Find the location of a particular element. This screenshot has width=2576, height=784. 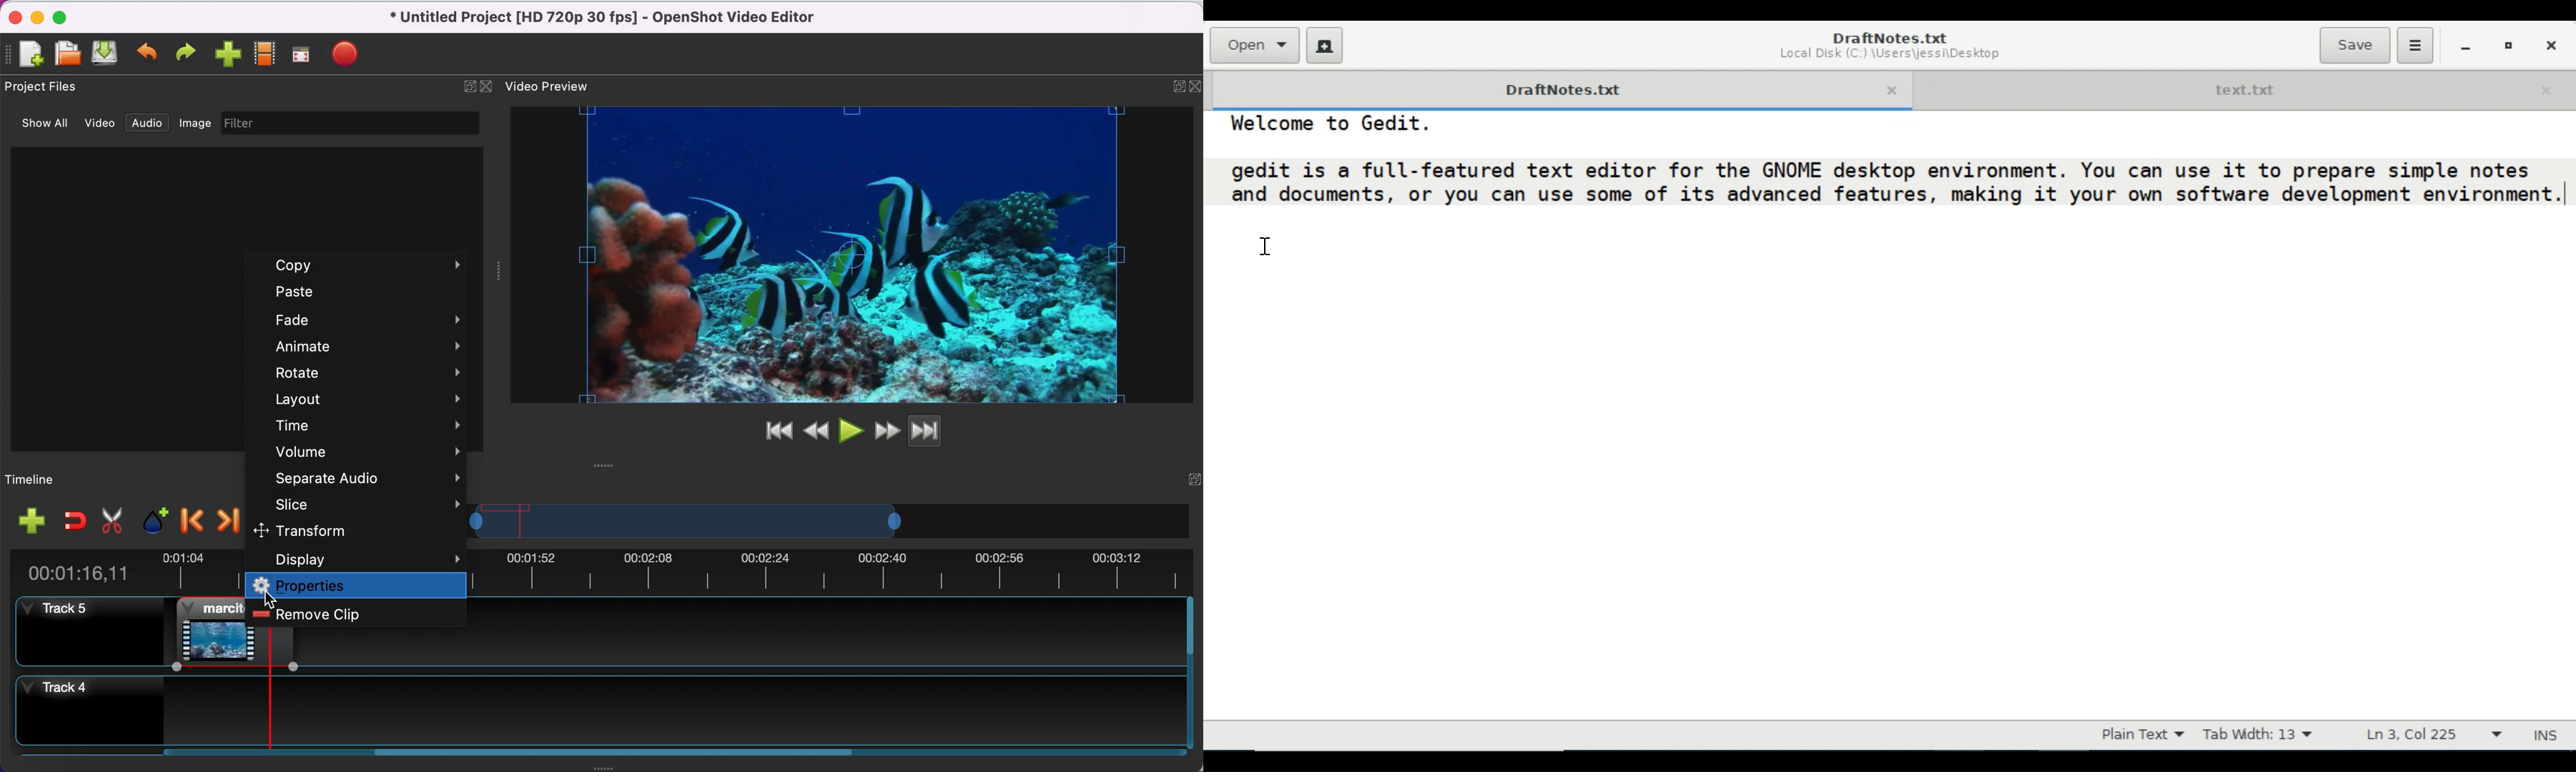

Cursor is located at coordinates (270, 600).